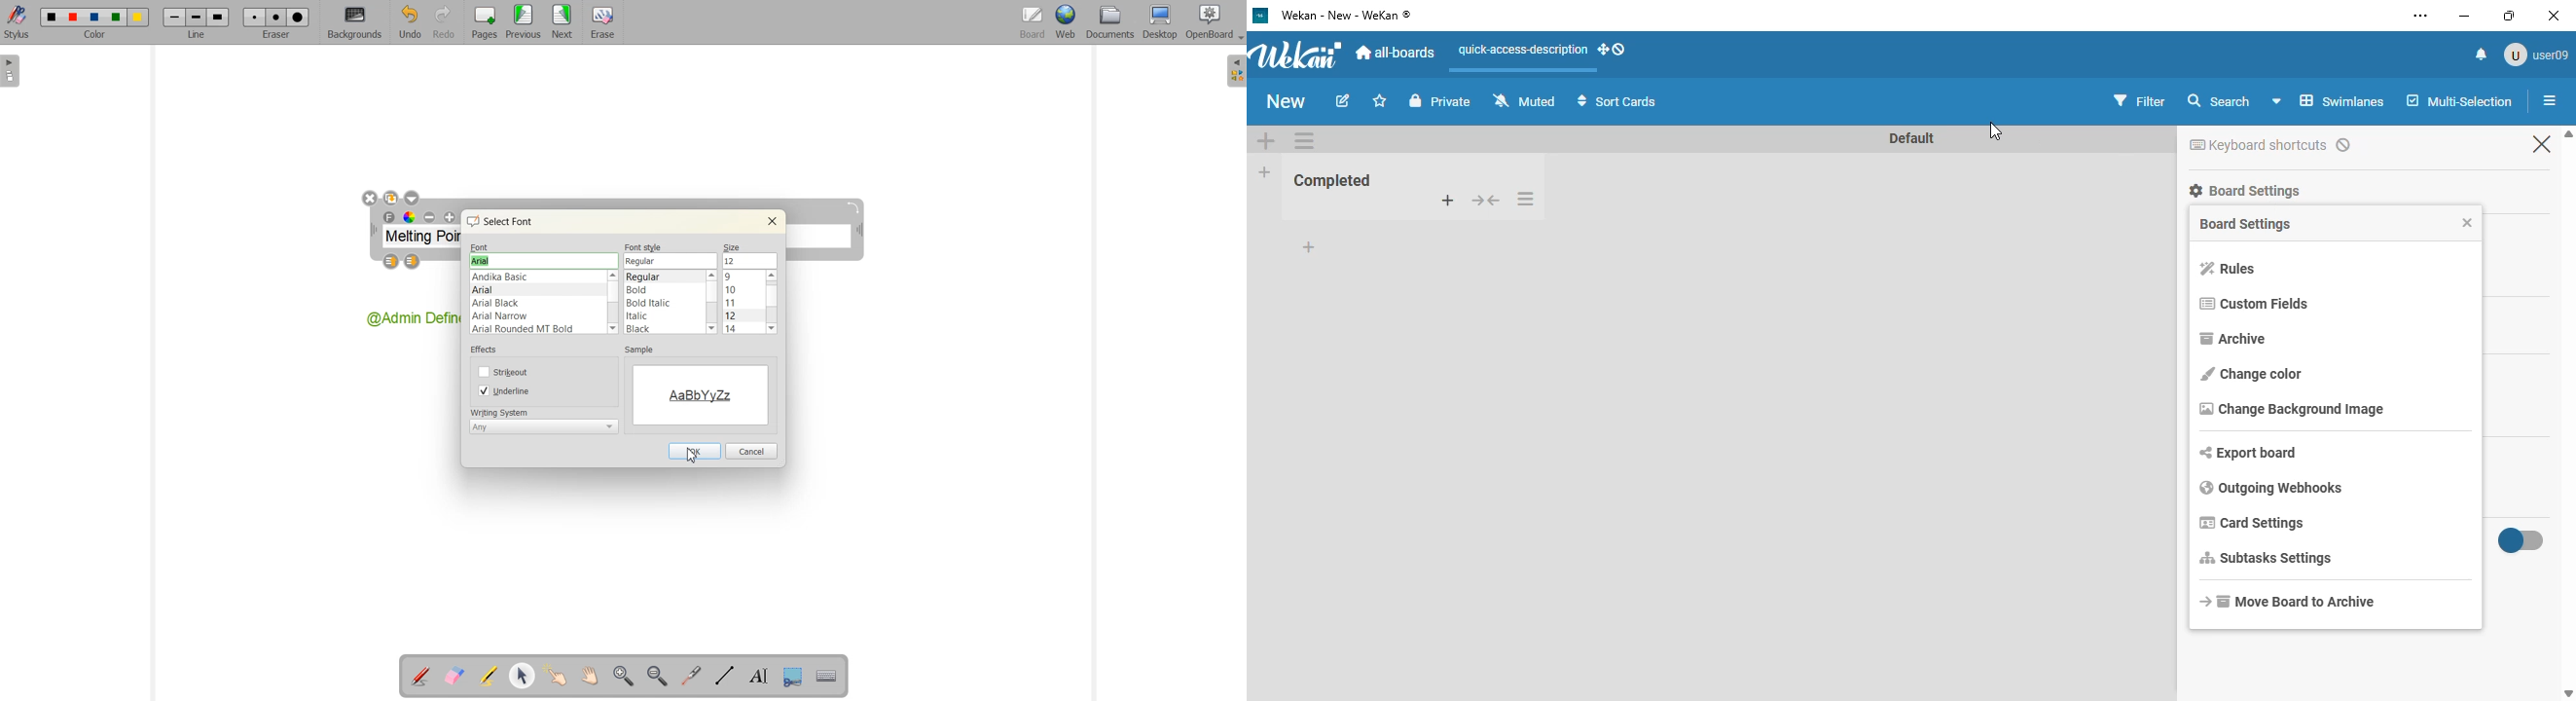 Image resolution: width=2576 pixels, height=728 pixels. Describe the element at coordinates (1913, 137) in the screenshot. I see `Defalut` at that location.